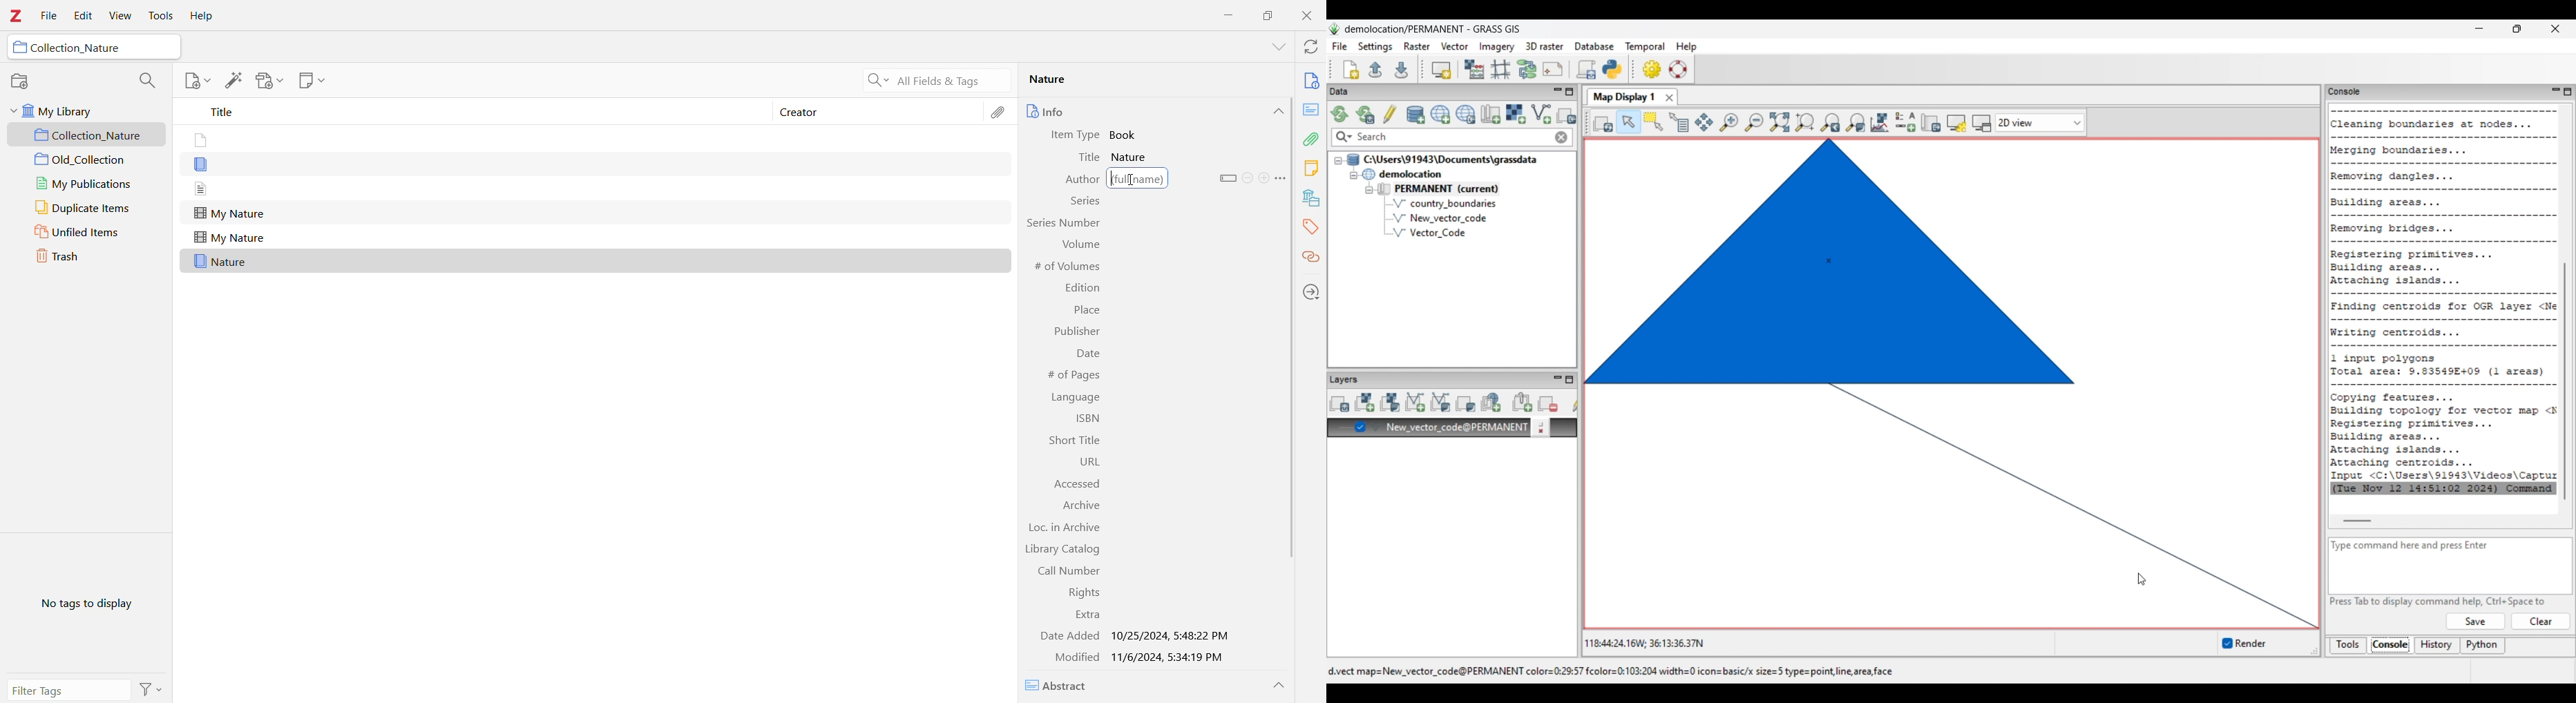 This screenshot has height=728, width=2576. I want to click on Collection_Nature, so click(88, 135).